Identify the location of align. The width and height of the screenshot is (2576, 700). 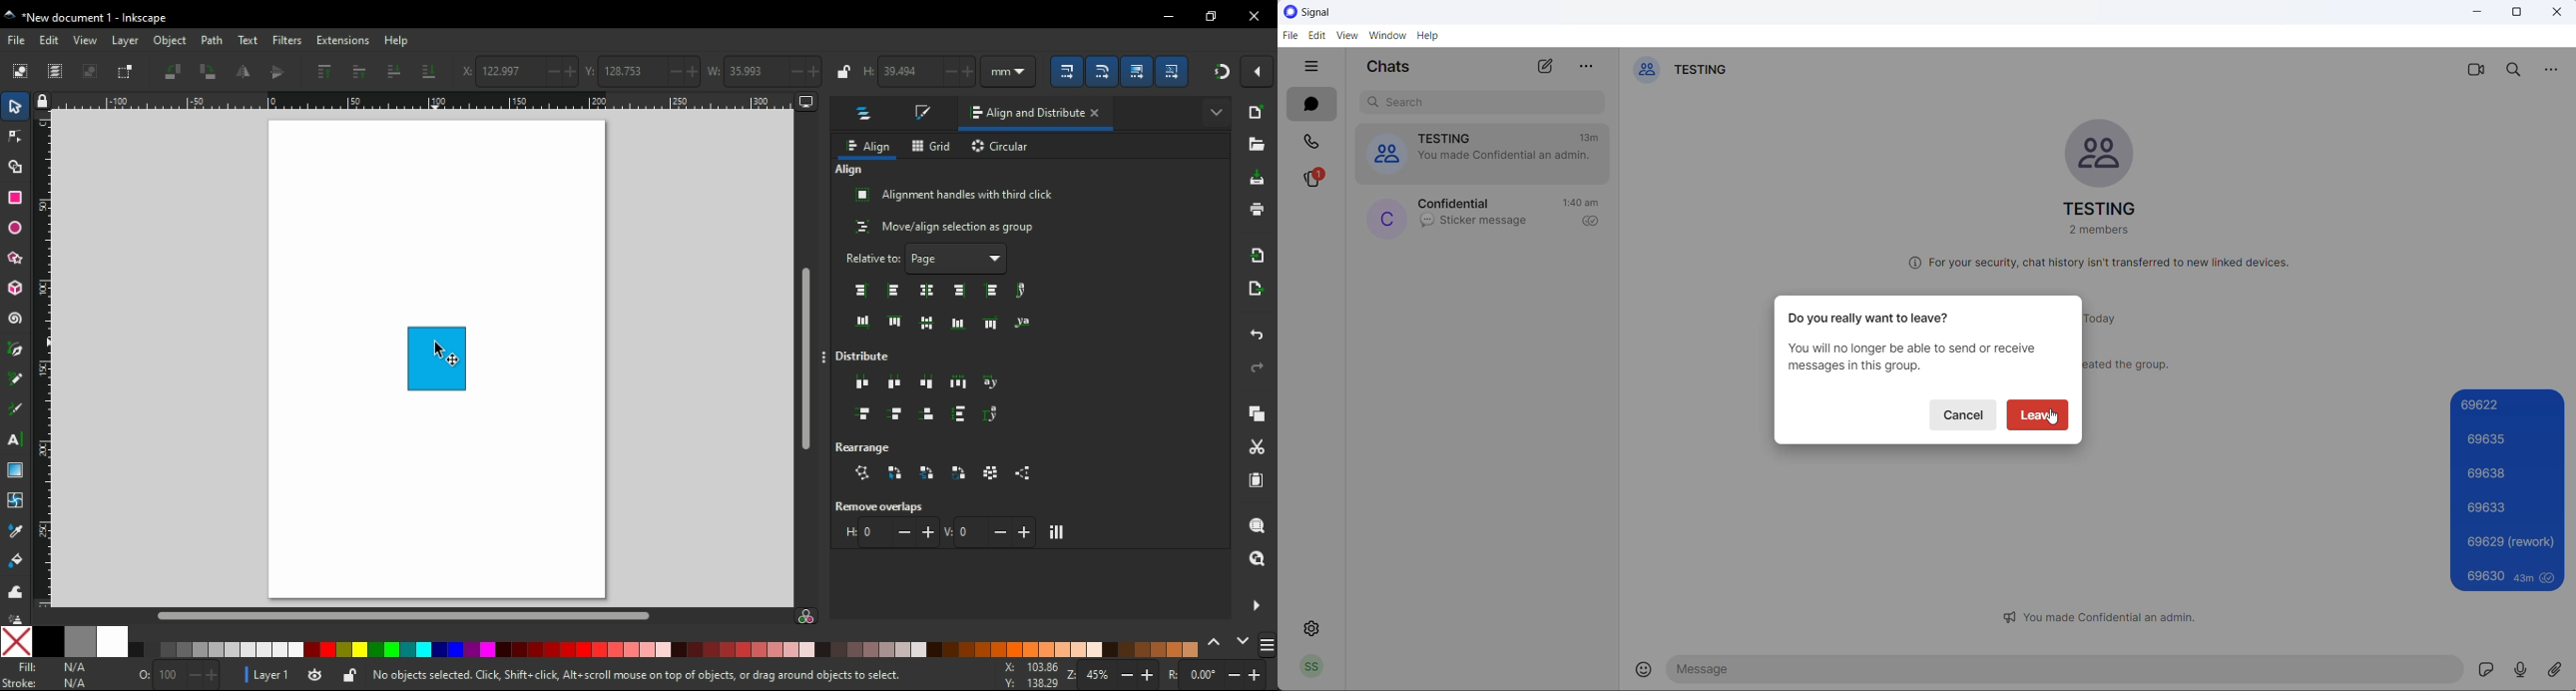
(851, 171).